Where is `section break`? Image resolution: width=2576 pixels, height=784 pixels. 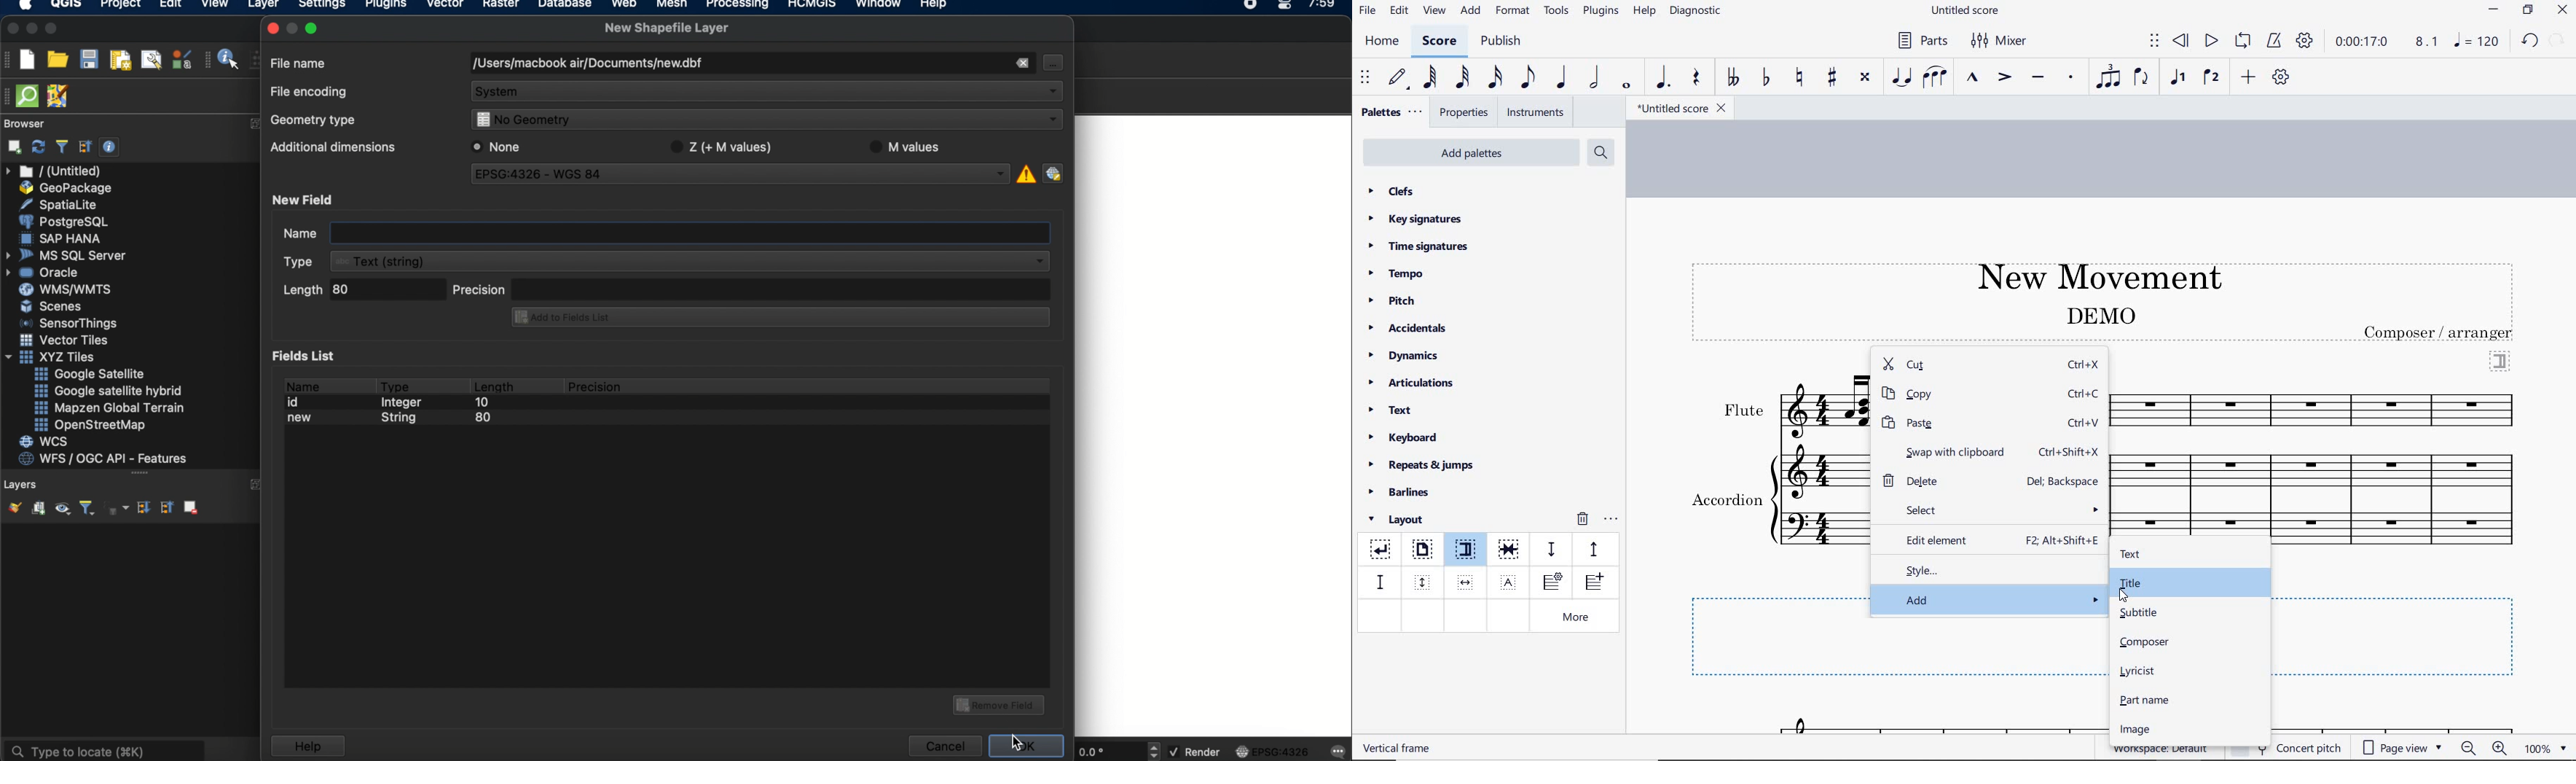
section break is located at coordinates (2500, 359).